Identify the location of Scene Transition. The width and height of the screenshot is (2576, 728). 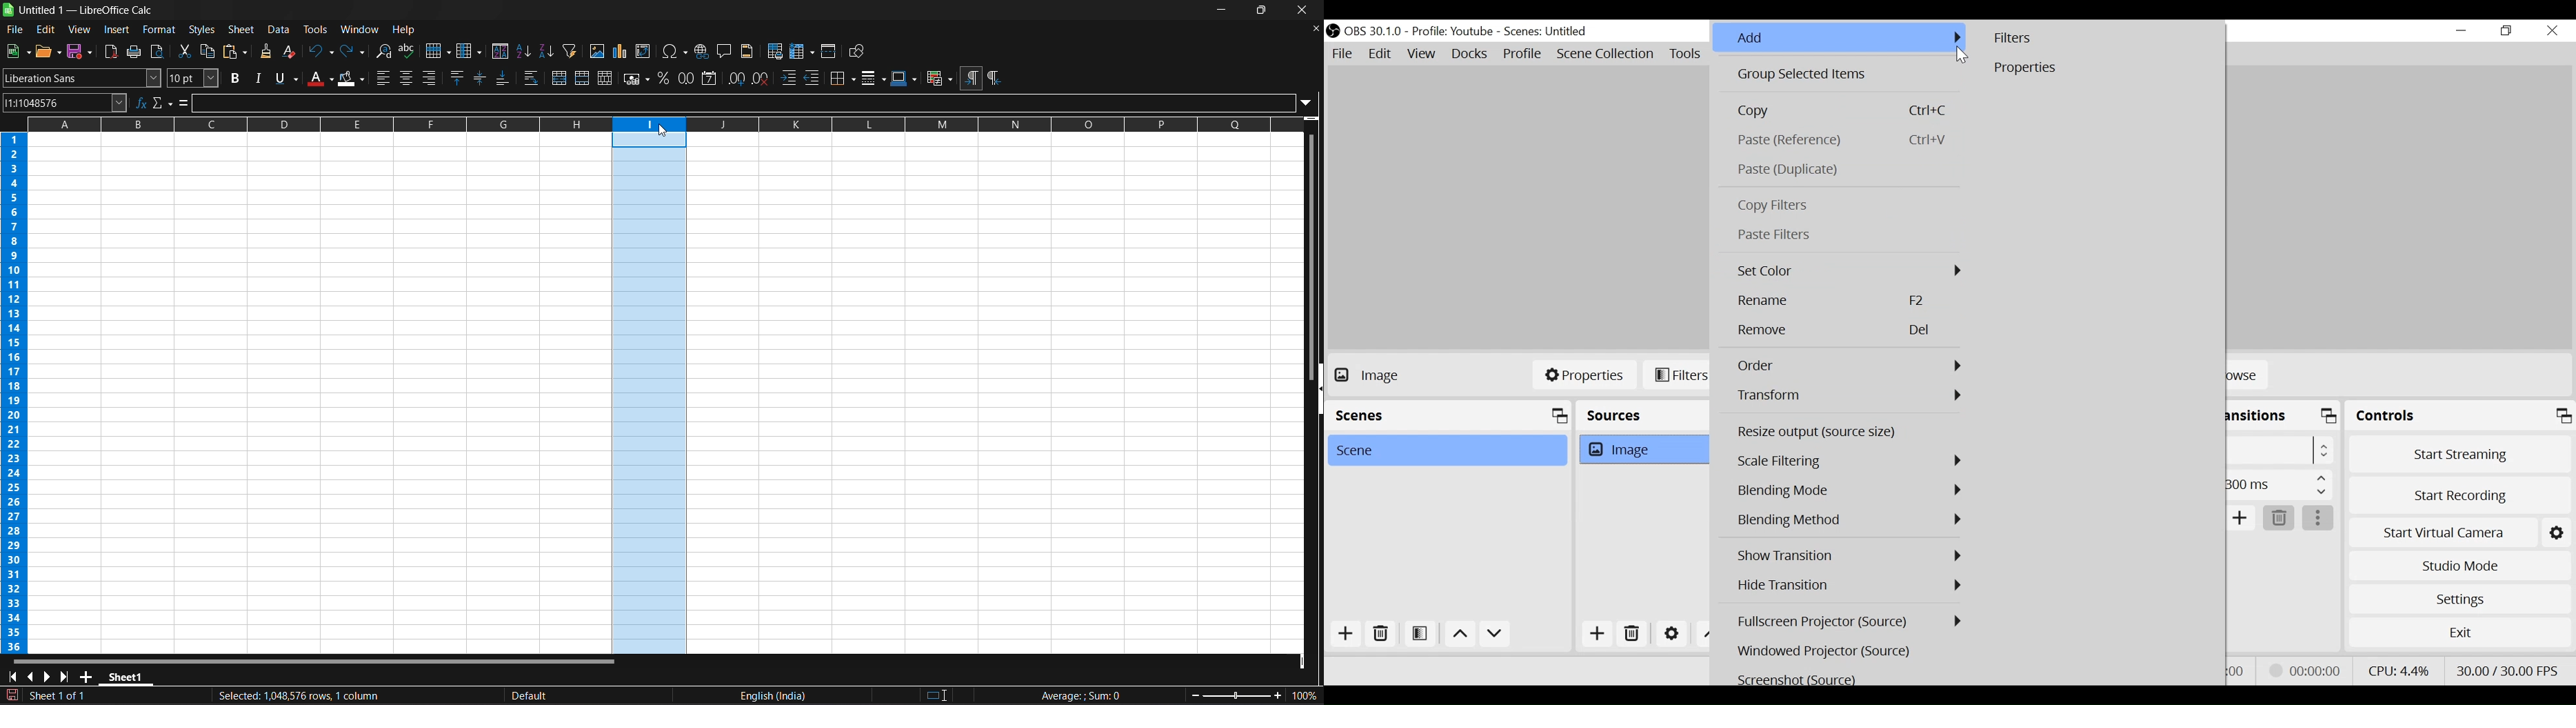
(2285, 415).